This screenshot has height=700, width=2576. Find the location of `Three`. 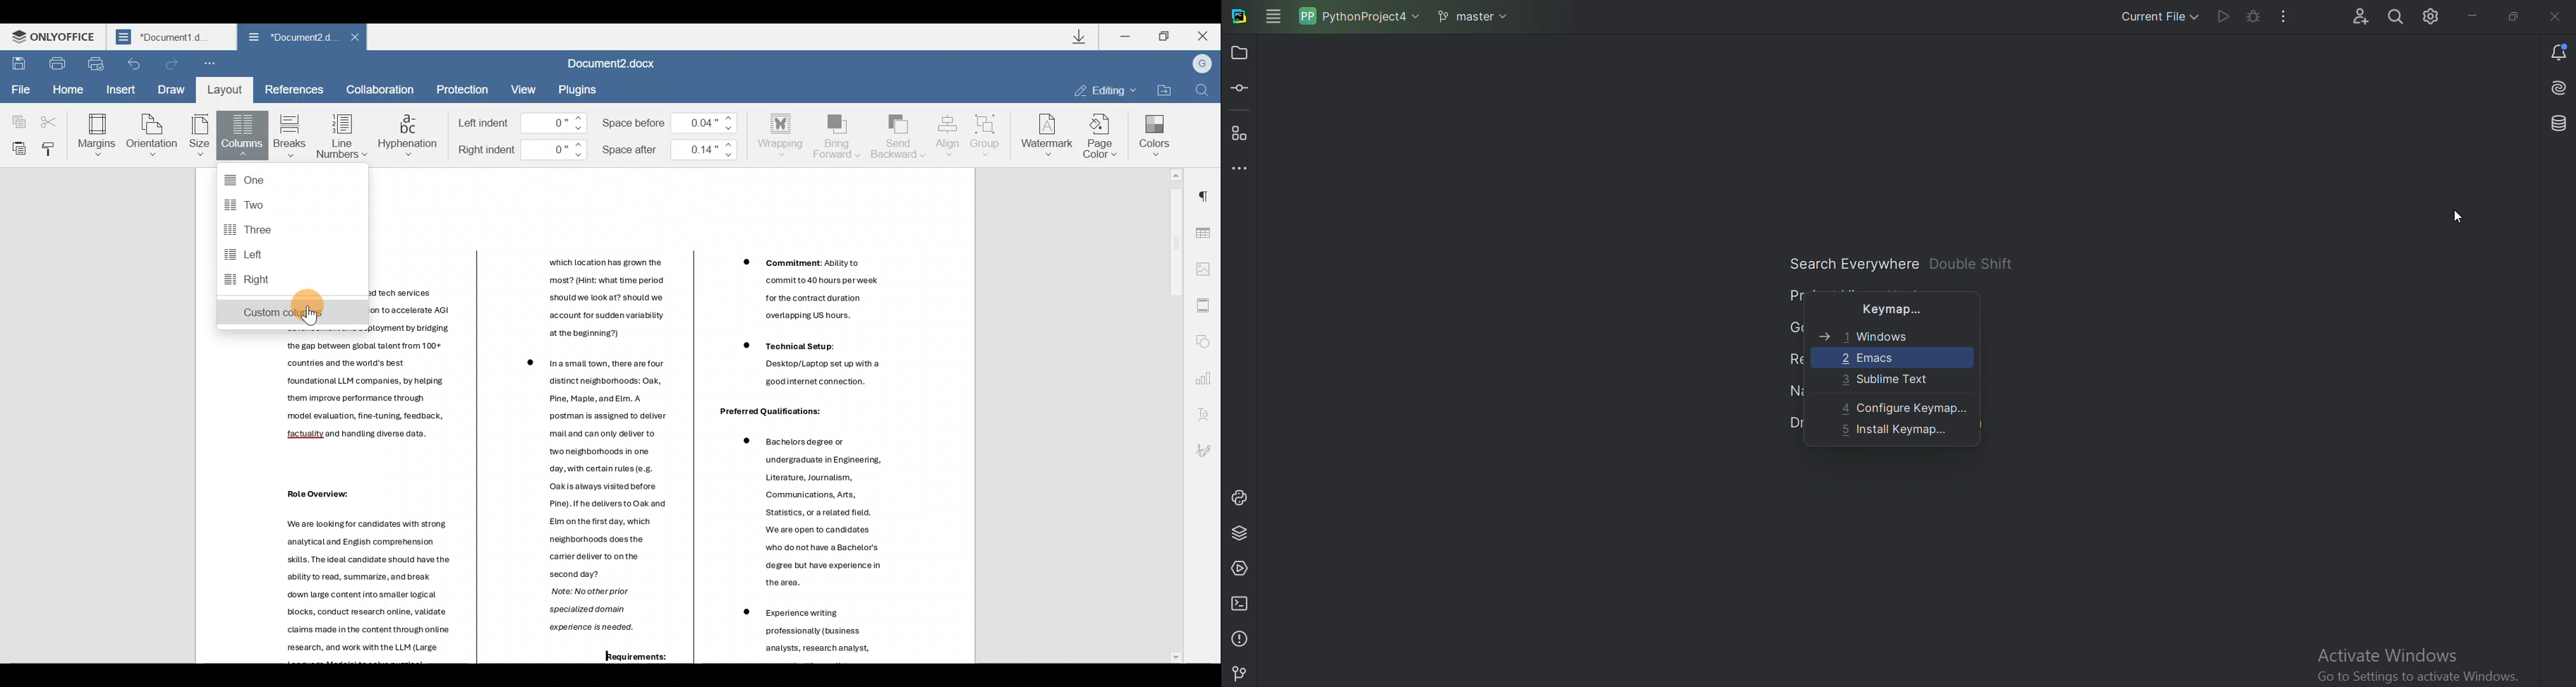

Three is located at coordinates (256, 229).